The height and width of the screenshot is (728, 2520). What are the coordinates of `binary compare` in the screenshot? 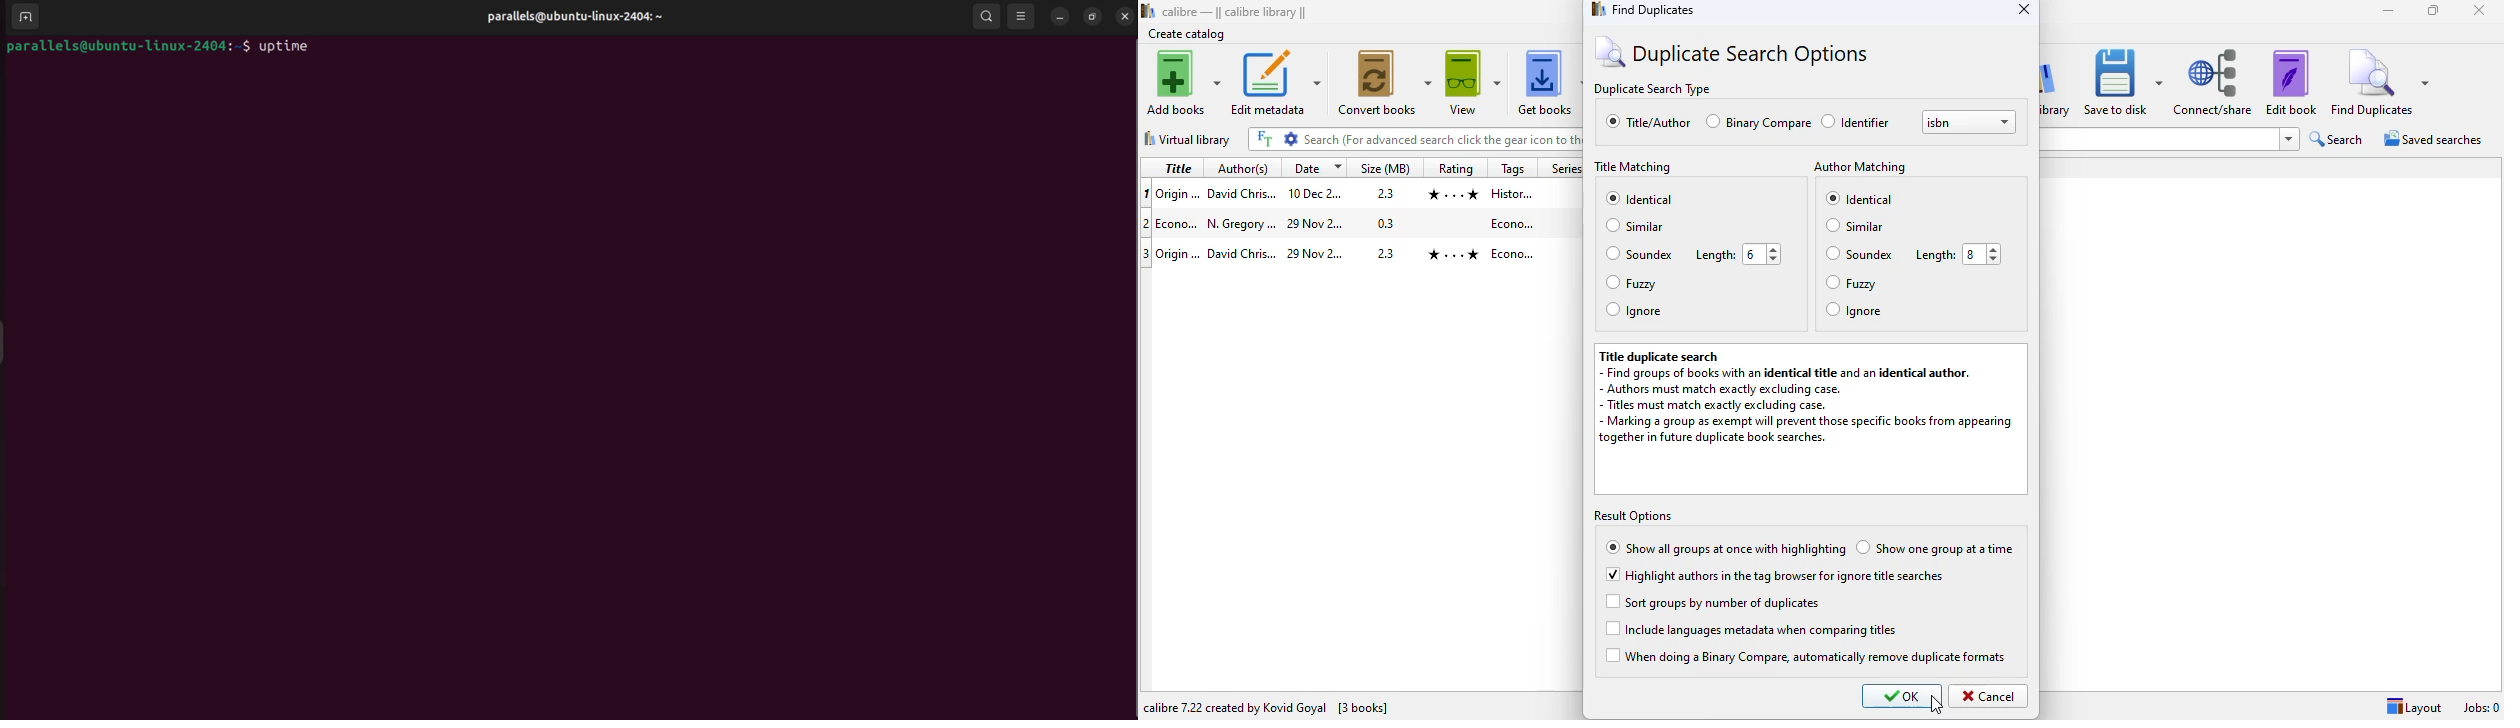 It's located at (1758, 122).